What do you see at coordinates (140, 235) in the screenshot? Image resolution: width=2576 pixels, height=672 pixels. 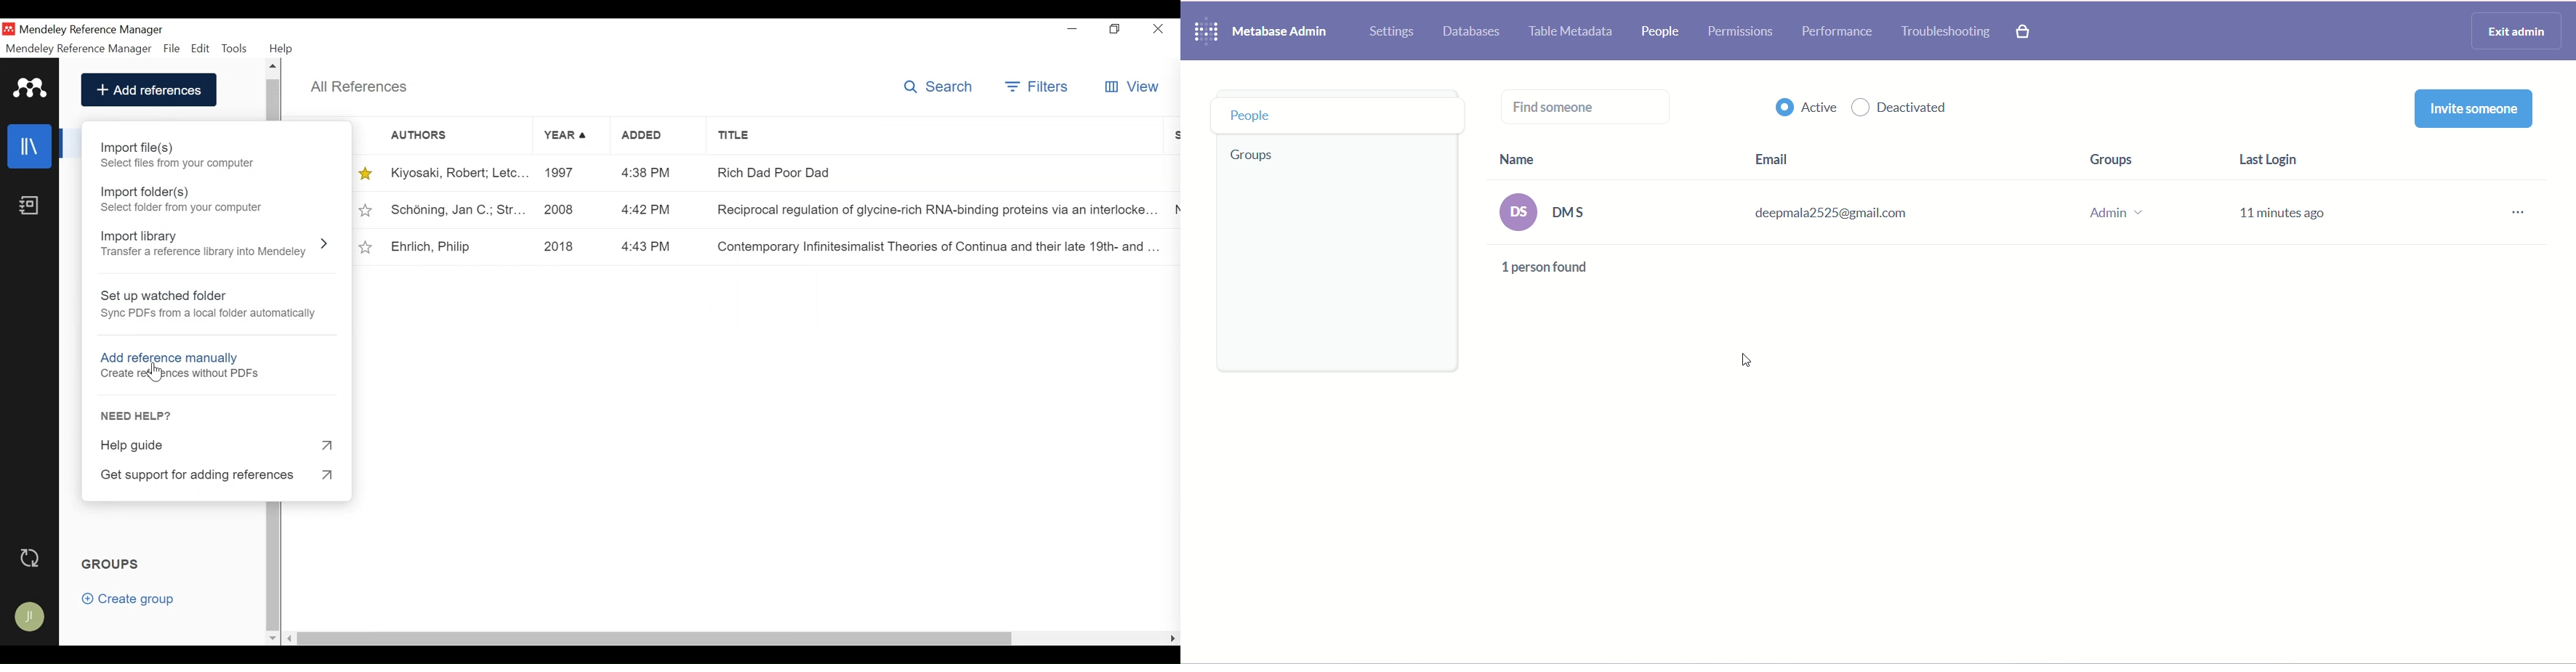 I see `Import Library` at bounding box center [140, 235].